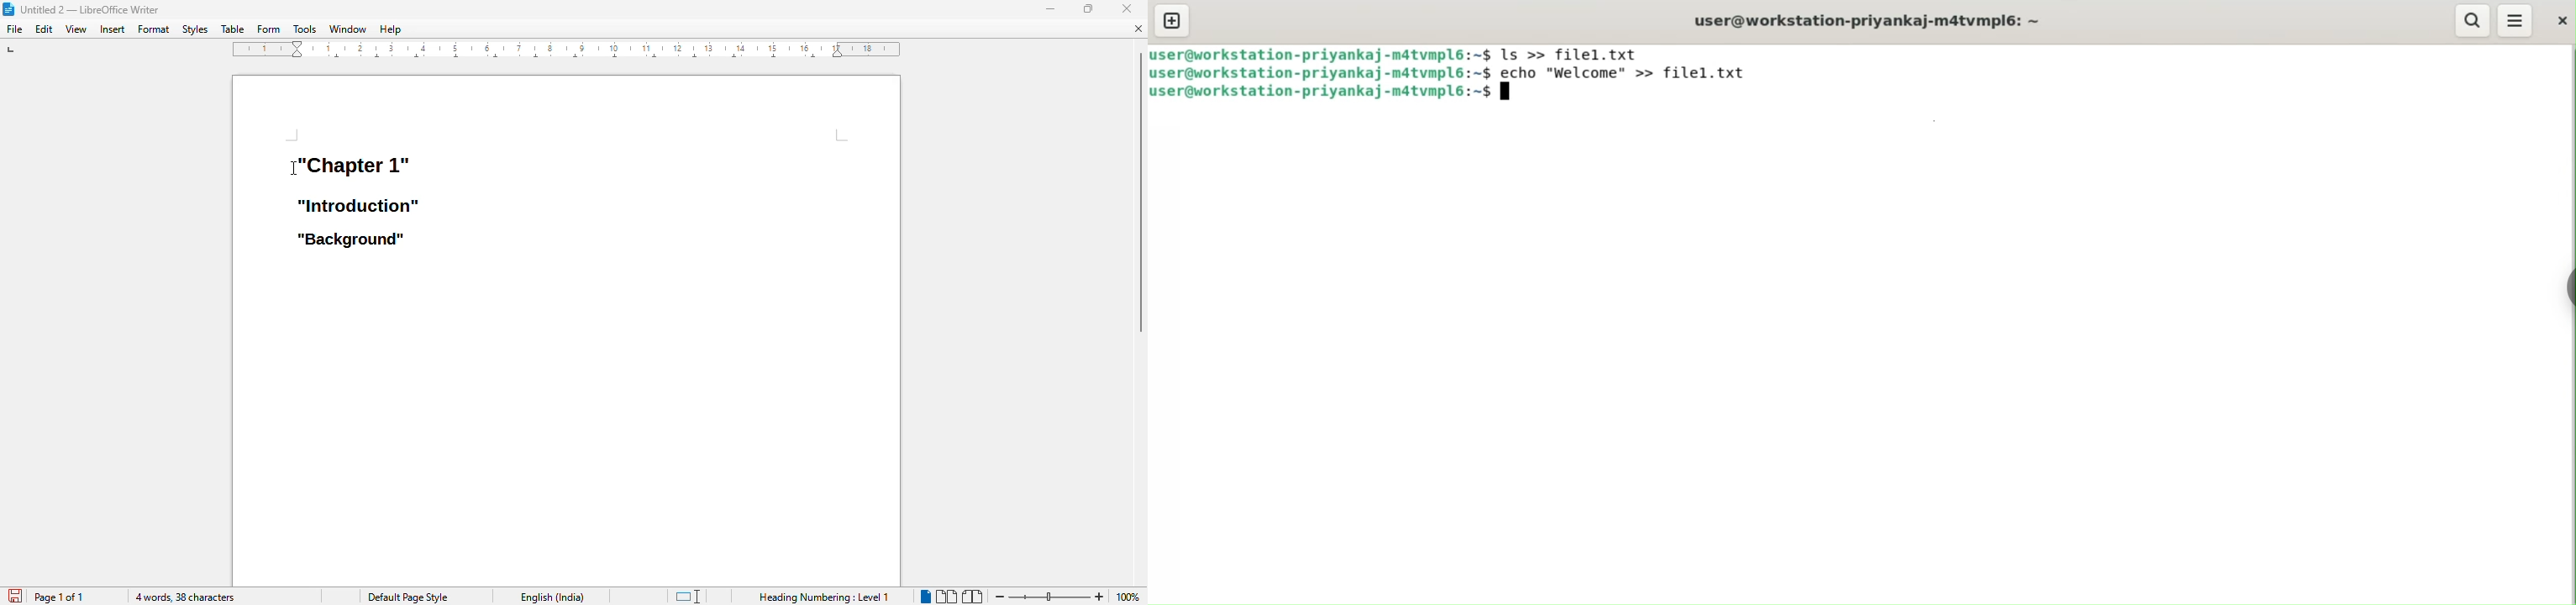 The image size is (2576, 616). What do you see at coordinates (688, 596) in the screenshot?
I see `standard selection` at bounding box center [688, 596].